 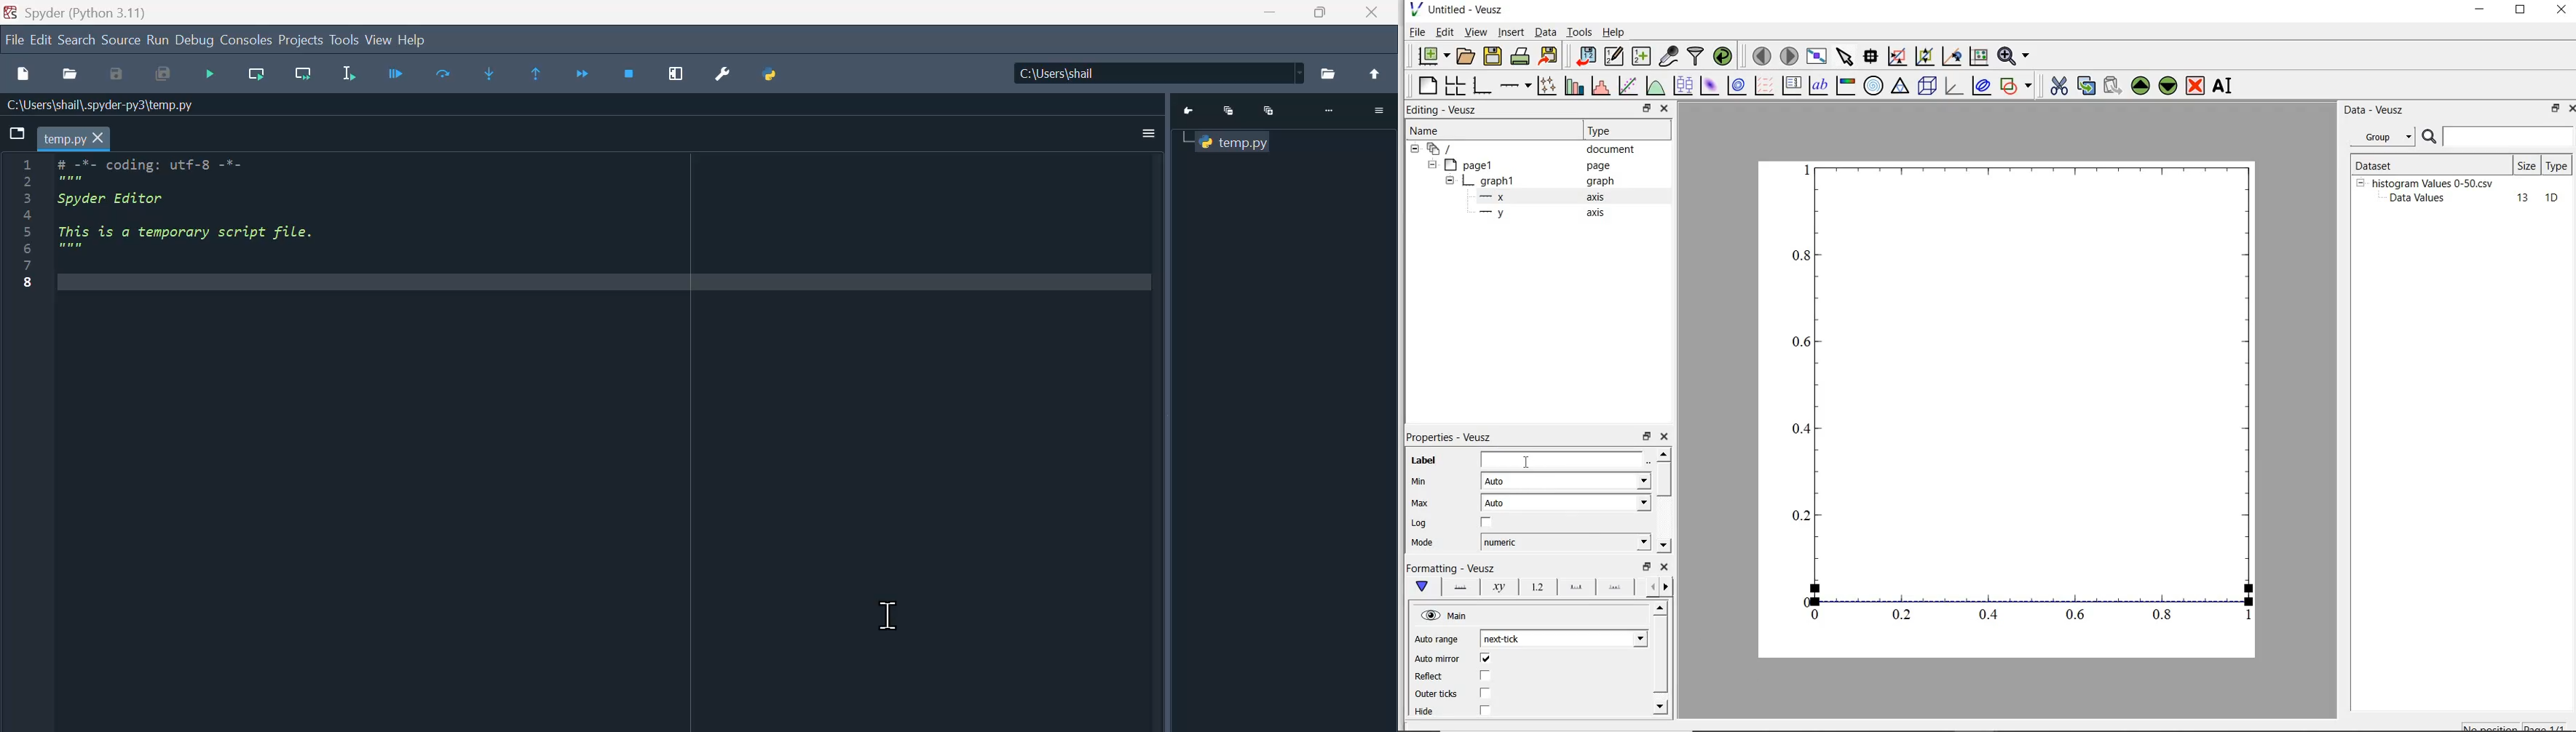 I want to click on | Mode, so click(x=1422, y=544).